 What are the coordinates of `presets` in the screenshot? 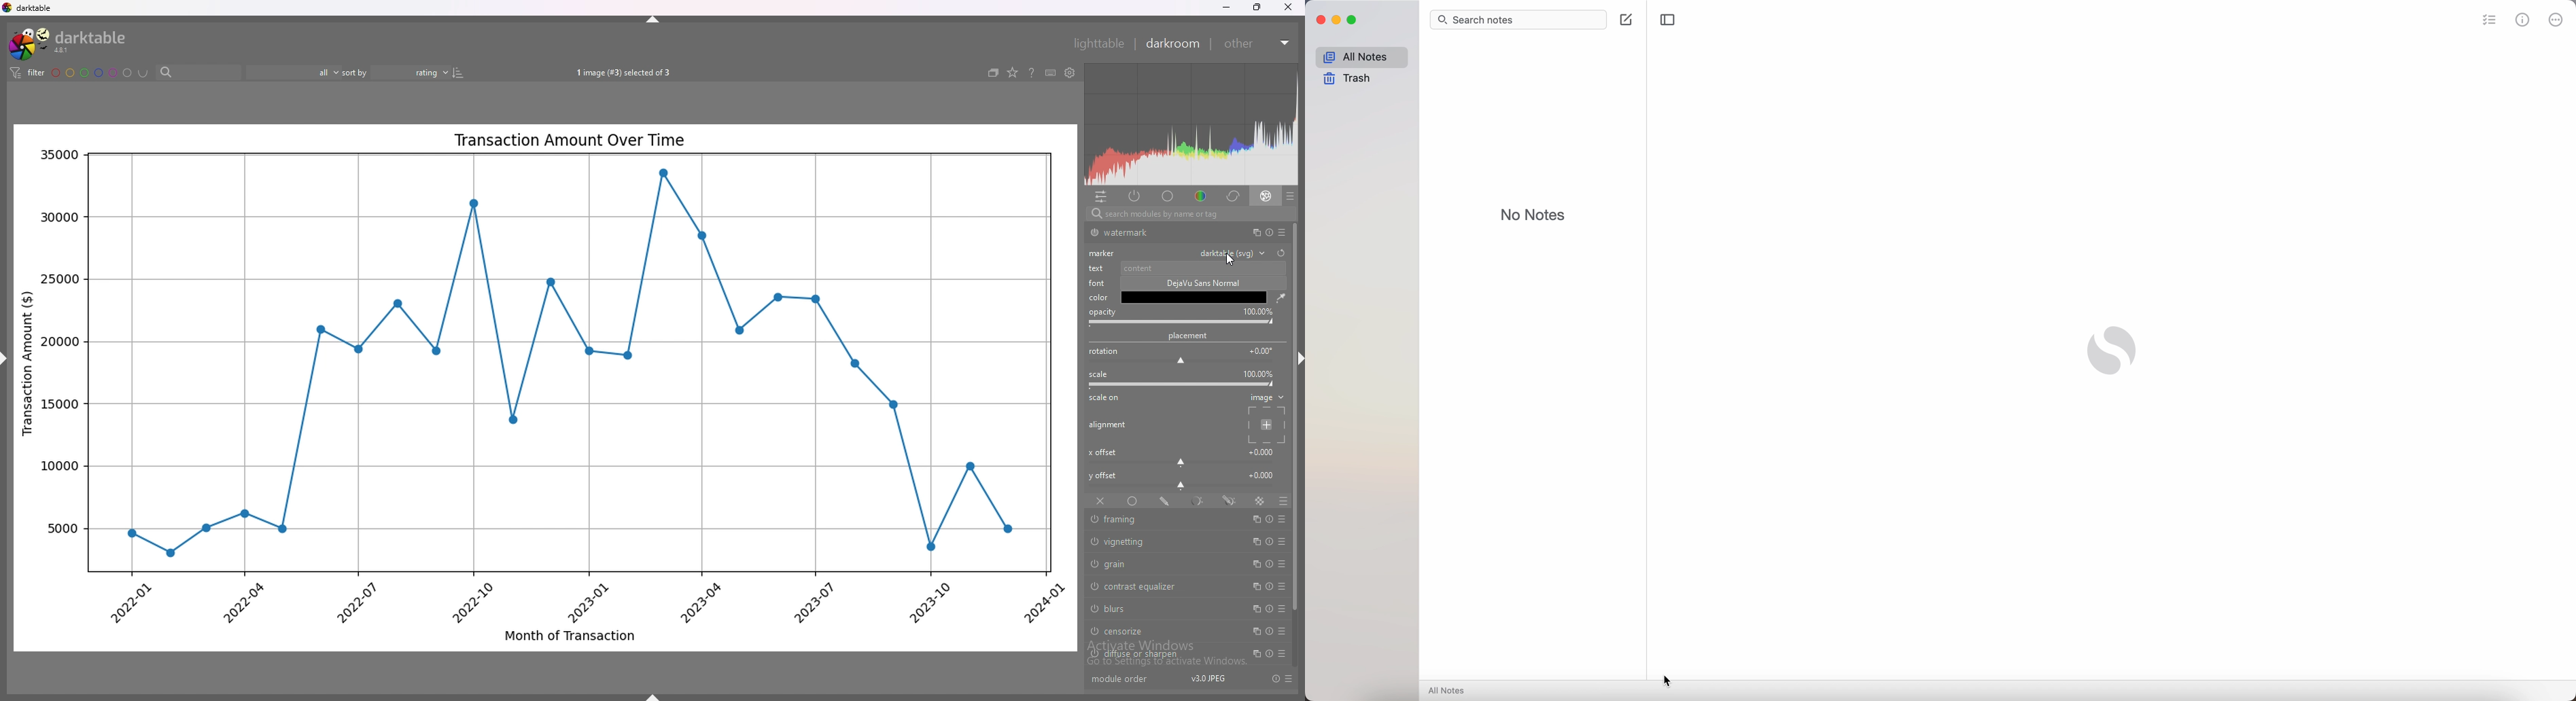 It's located at (1282, 232).